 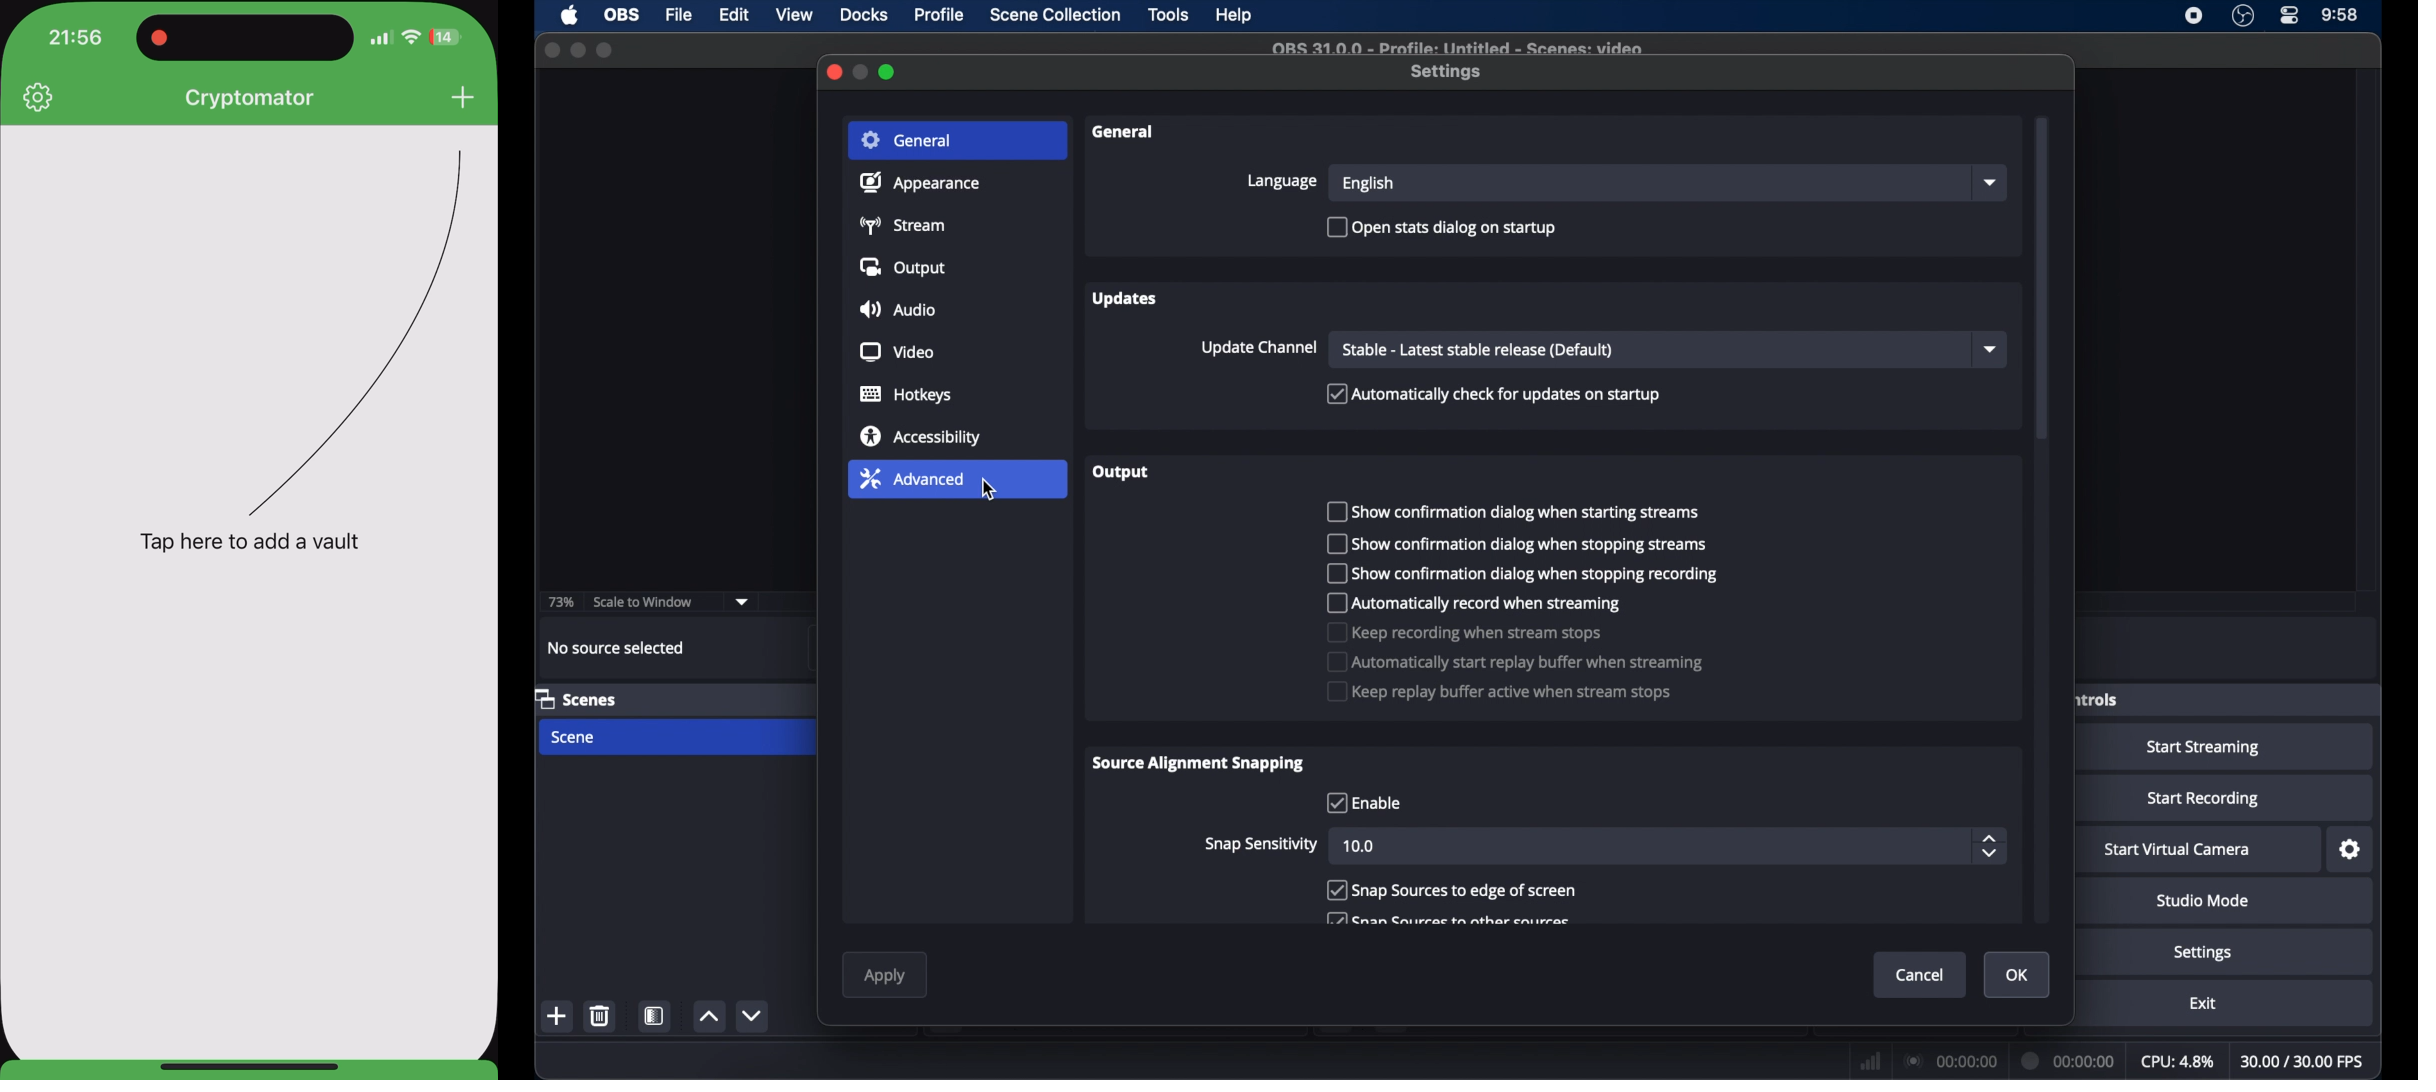 What do you see at coordinates (2204, 953) in the screenshot?
I see `settings` at bounding box center [2204, 953].